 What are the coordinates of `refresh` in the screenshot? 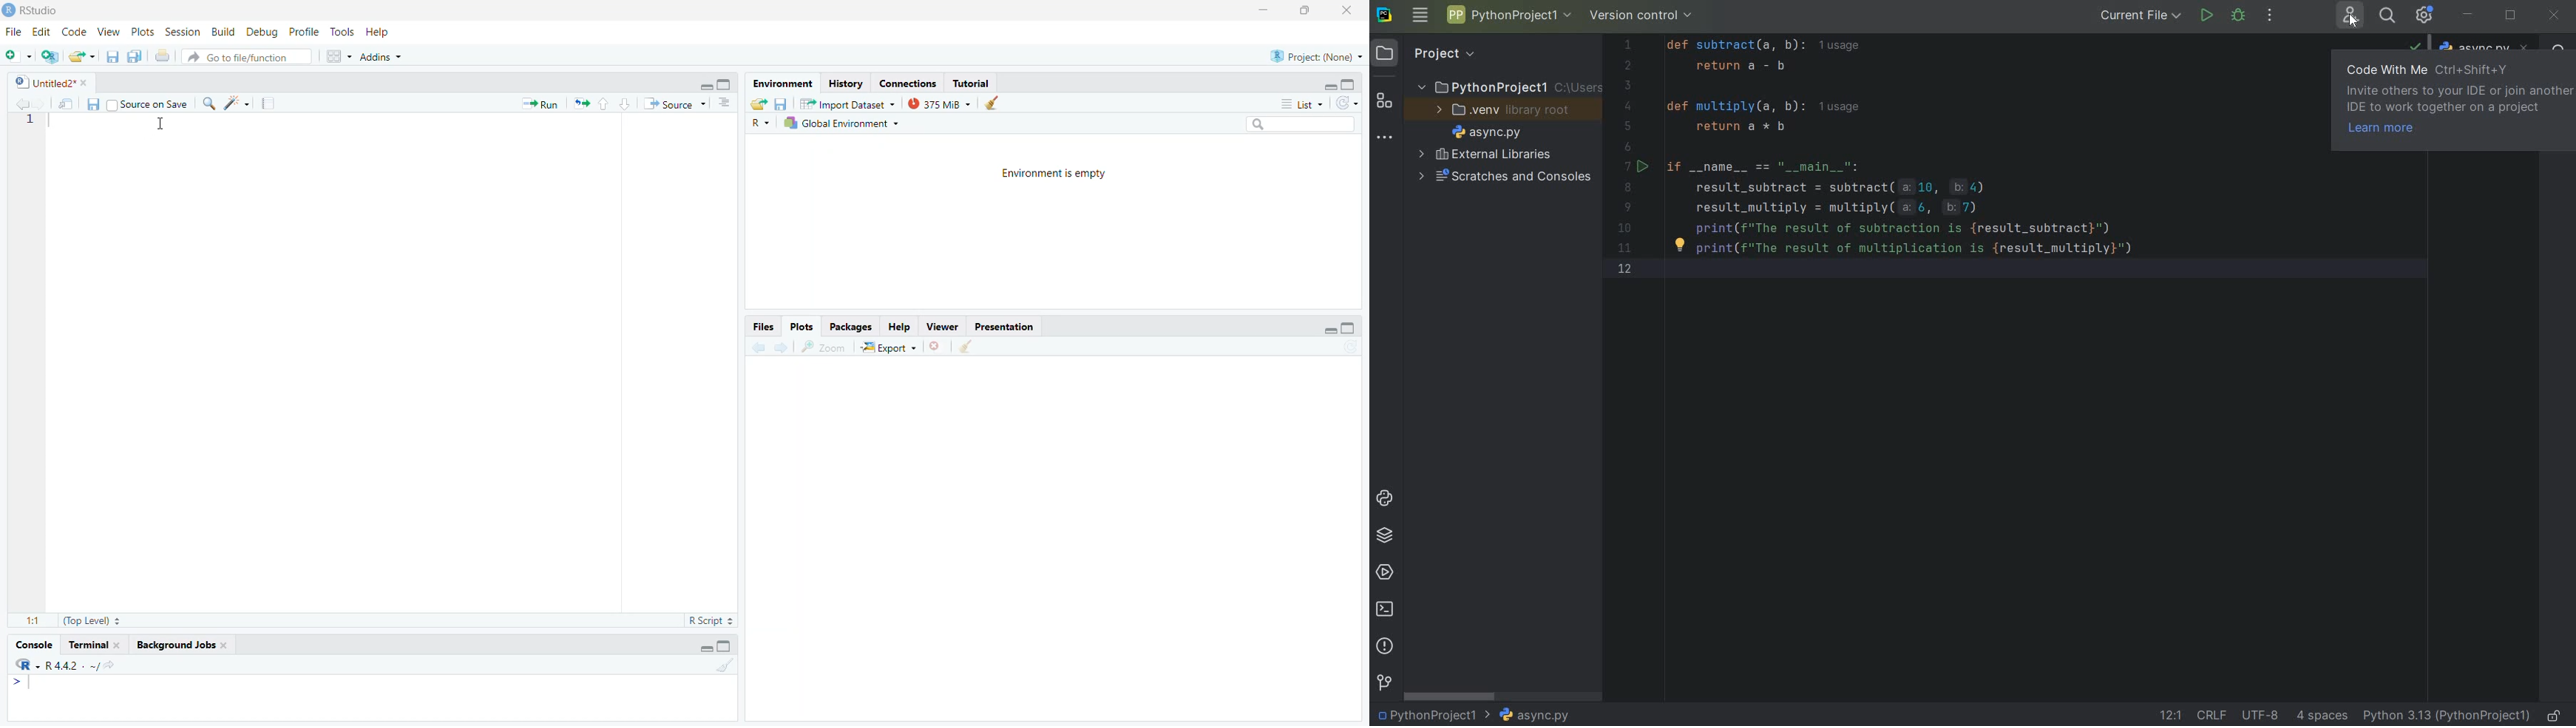 It's located at (1346, 103).